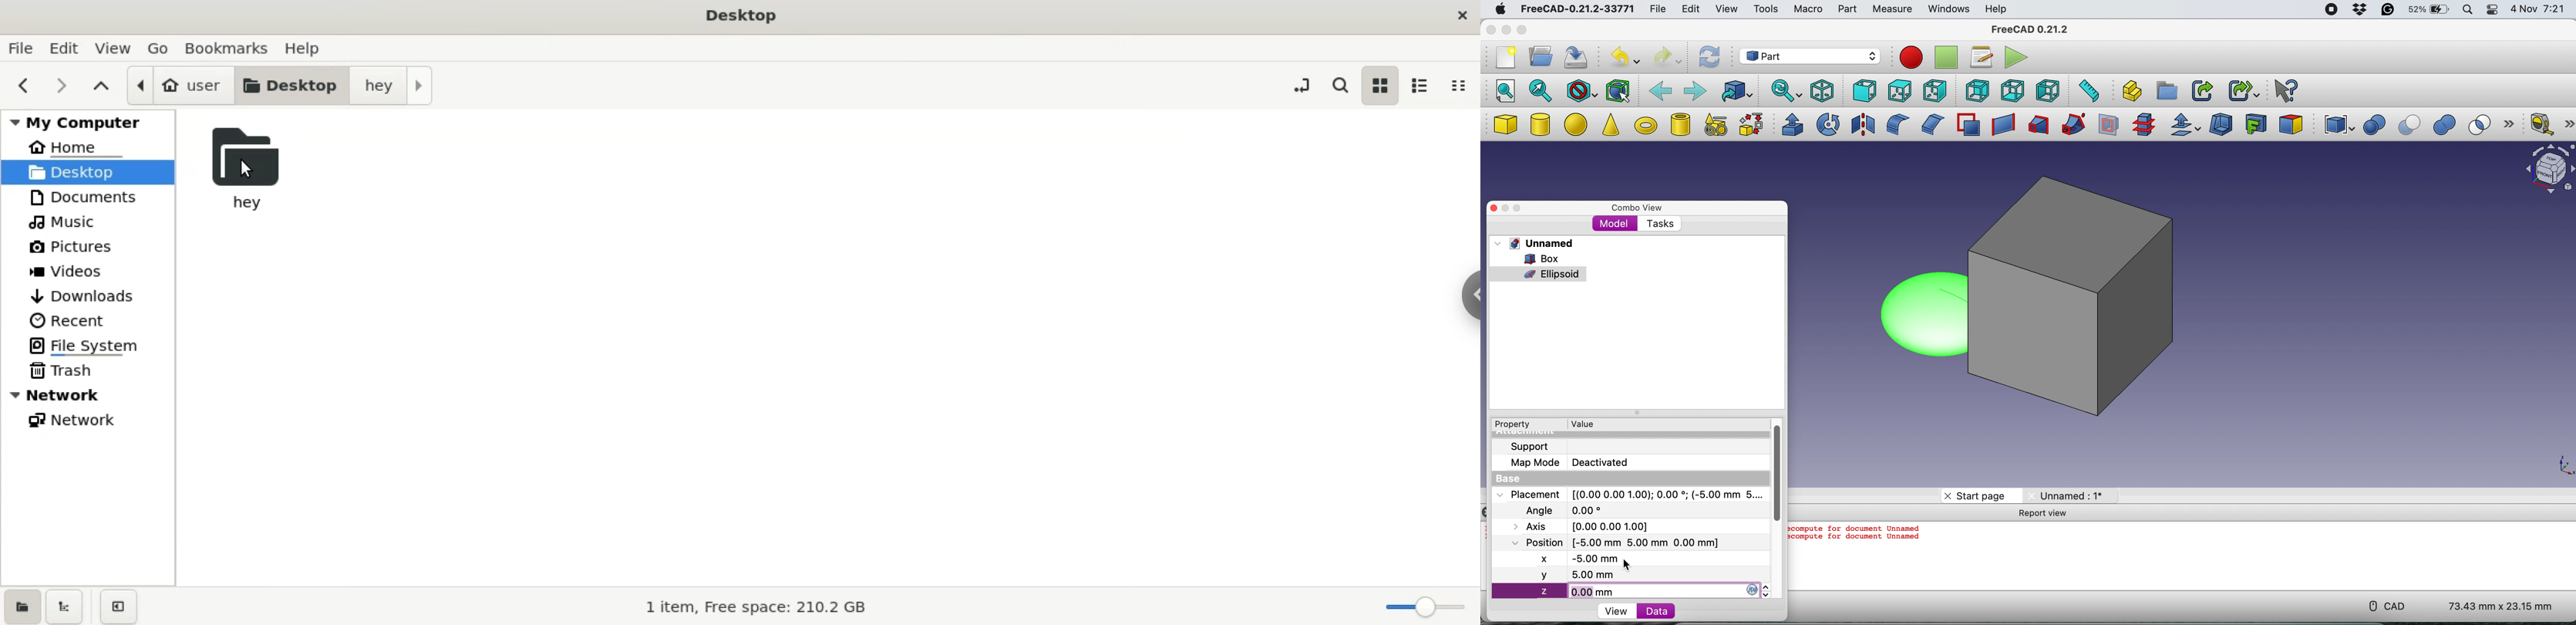 The height and width of the screenshot is (644, 2576). I want to click on model, so click(1615, 223).